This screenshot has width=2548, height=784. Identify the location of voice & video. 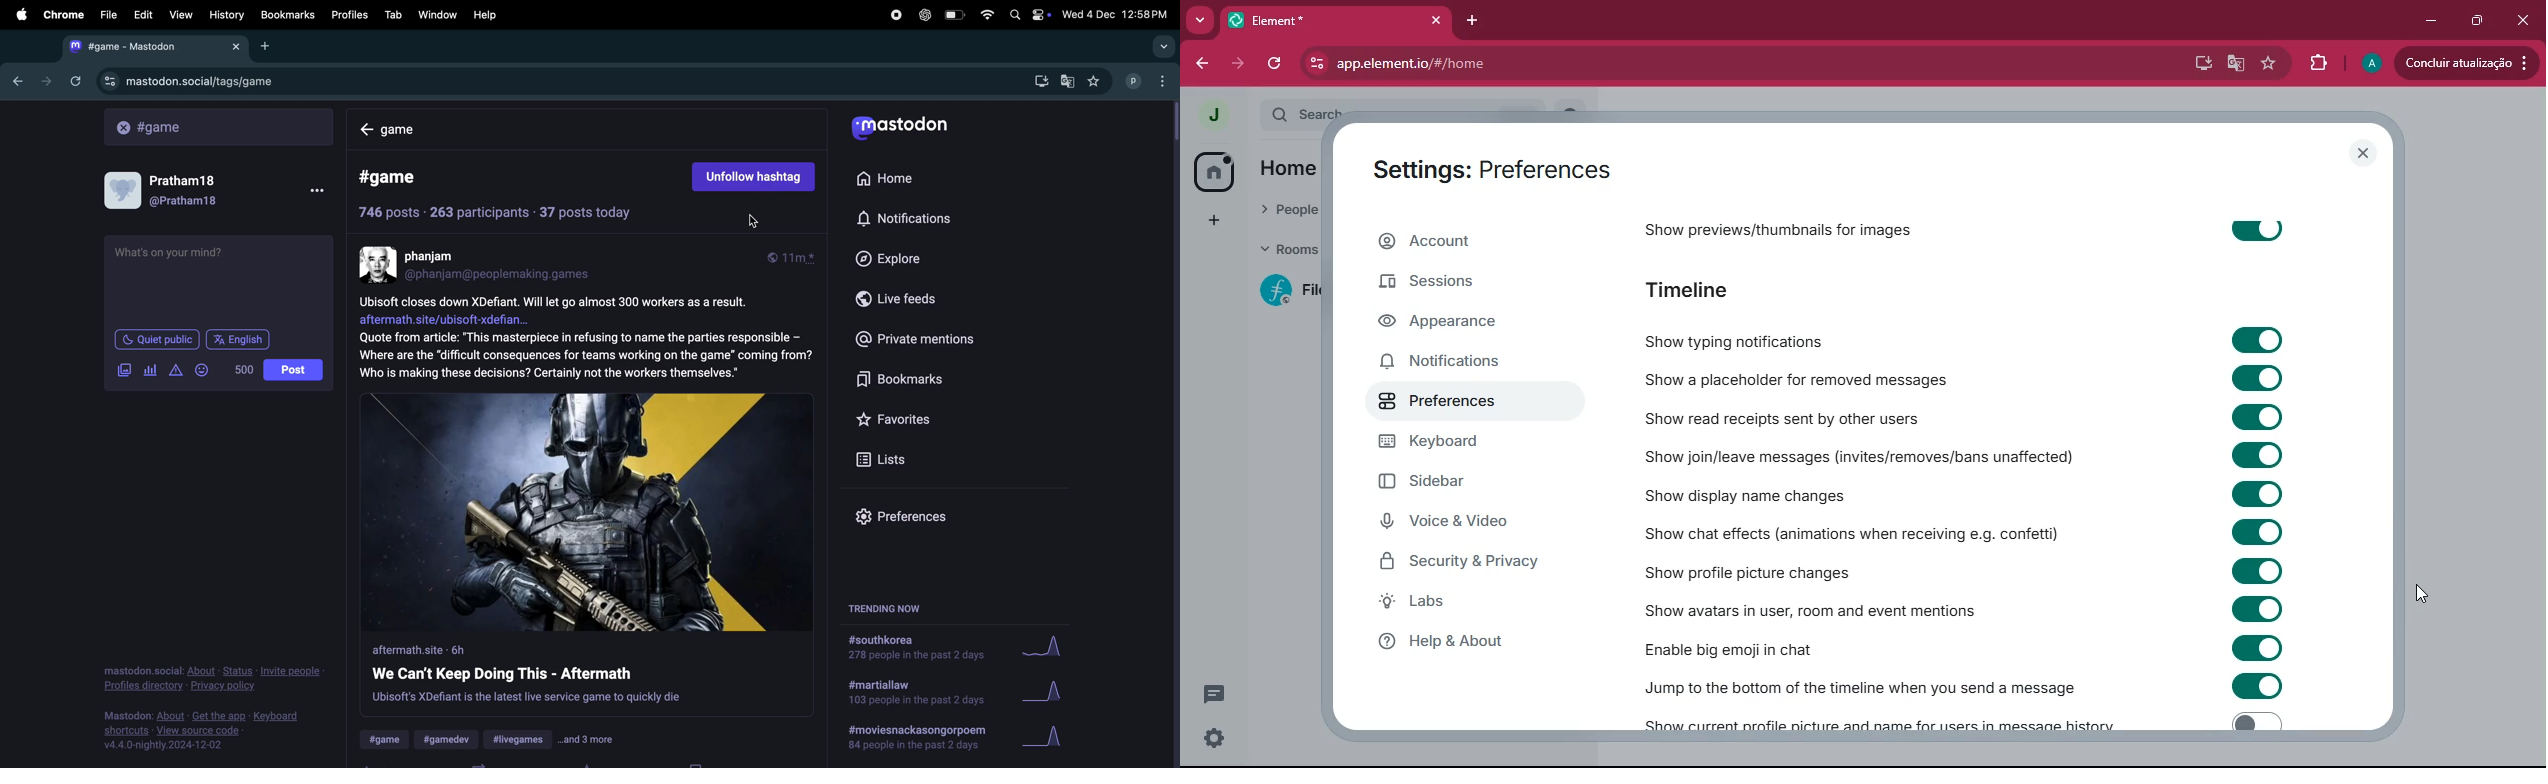
(1463, 525).